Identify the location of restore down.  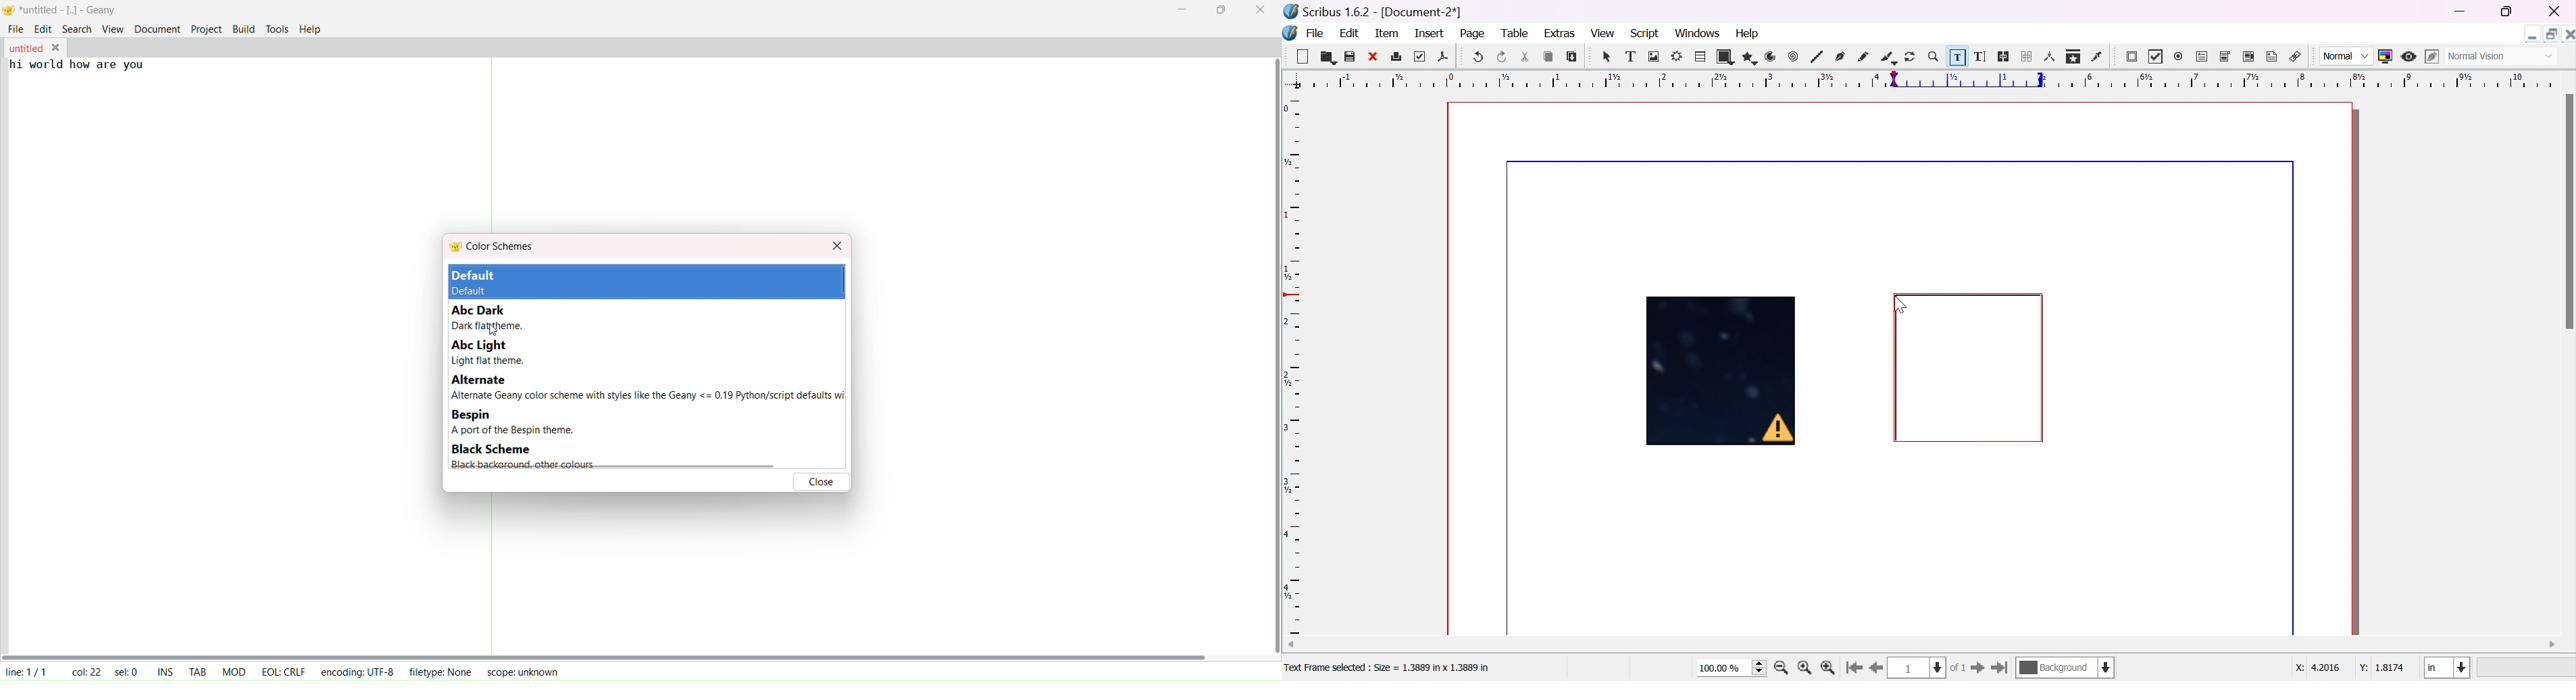
(2549, 31).